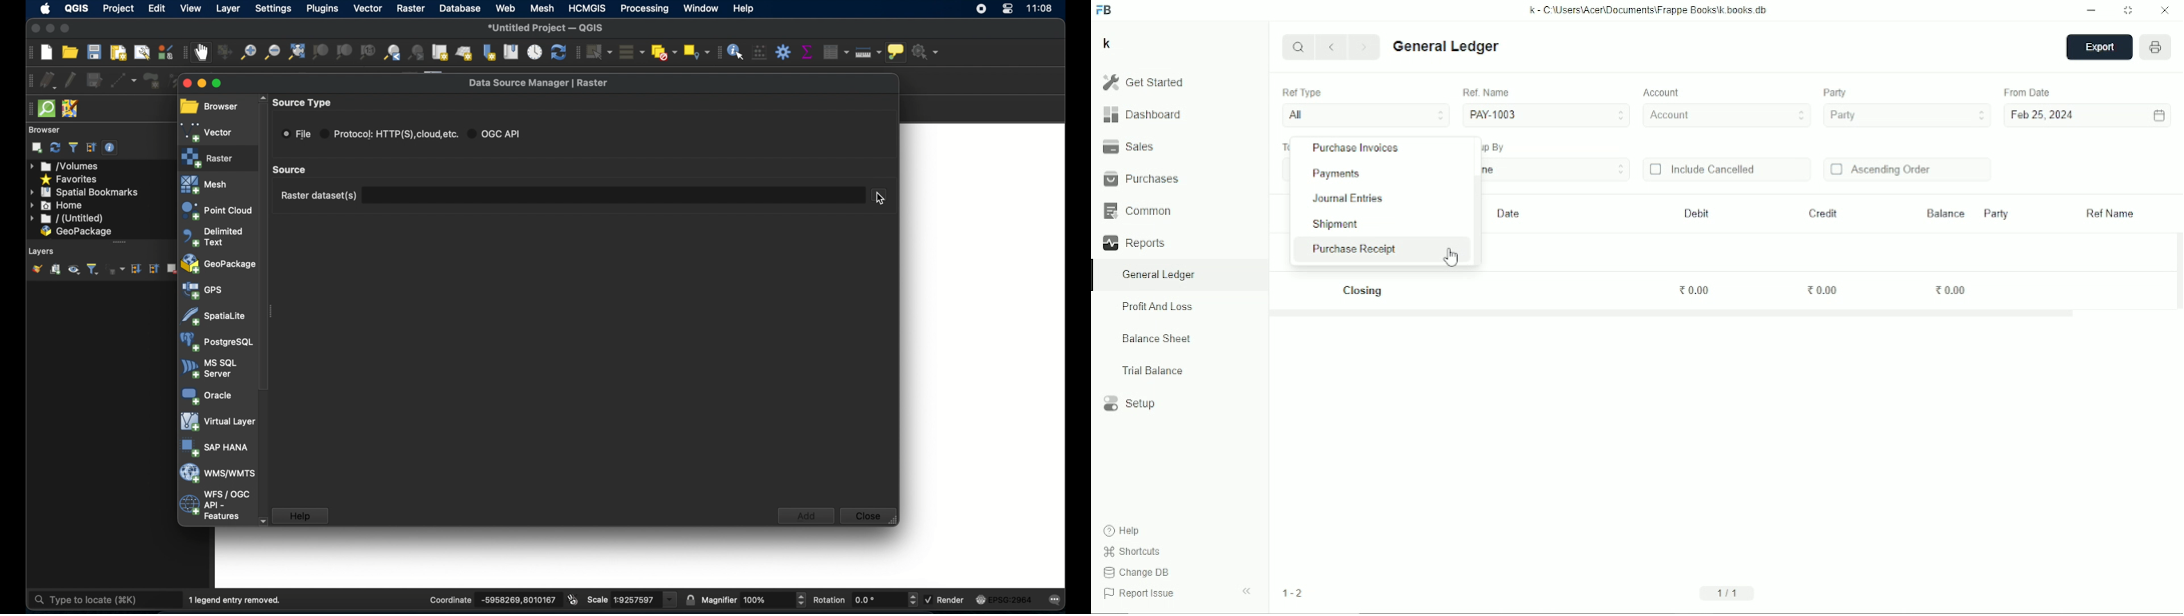 The width and height of the screenshot is (2184, 616). I want to click on 0.00, so click(1823, 291).